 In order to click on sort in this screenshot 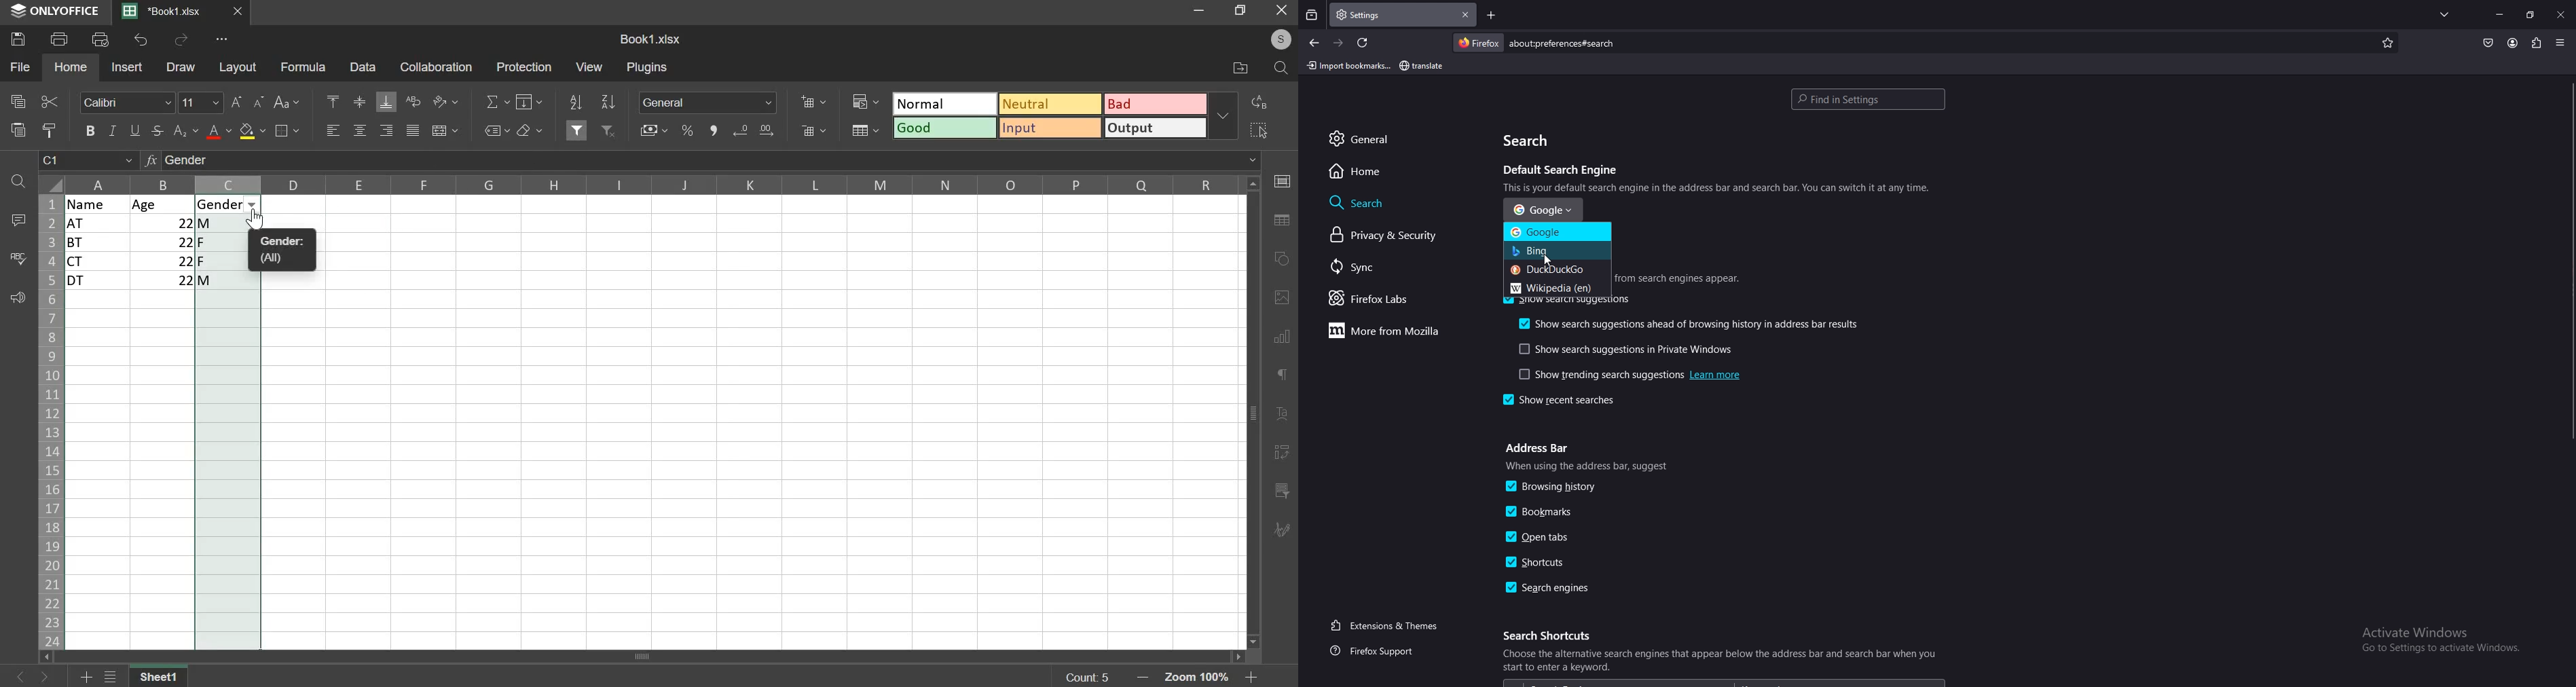, I will do `click(608, 101)`.